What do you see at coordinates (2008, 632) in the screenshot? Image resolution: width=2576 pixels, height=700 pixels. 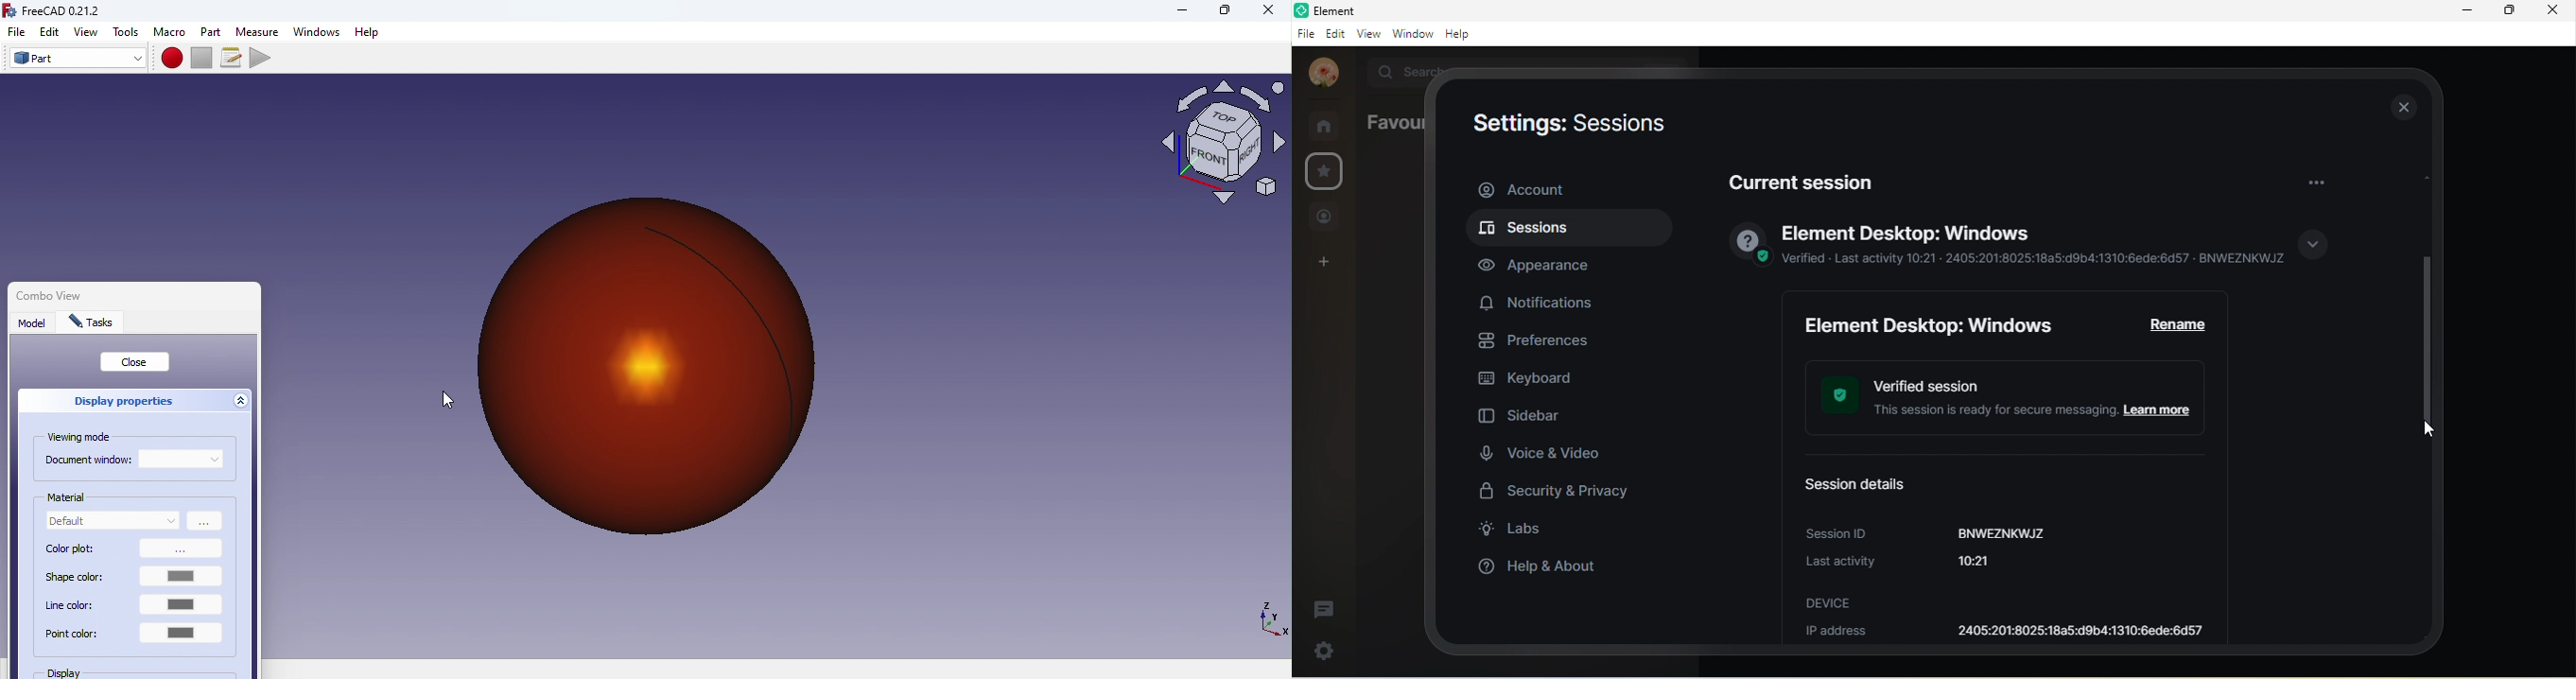 I see `ip address: 2401:4900:1c00:52d:1d42:d268:5a55:11bb` at bounding box center [2008, 632].